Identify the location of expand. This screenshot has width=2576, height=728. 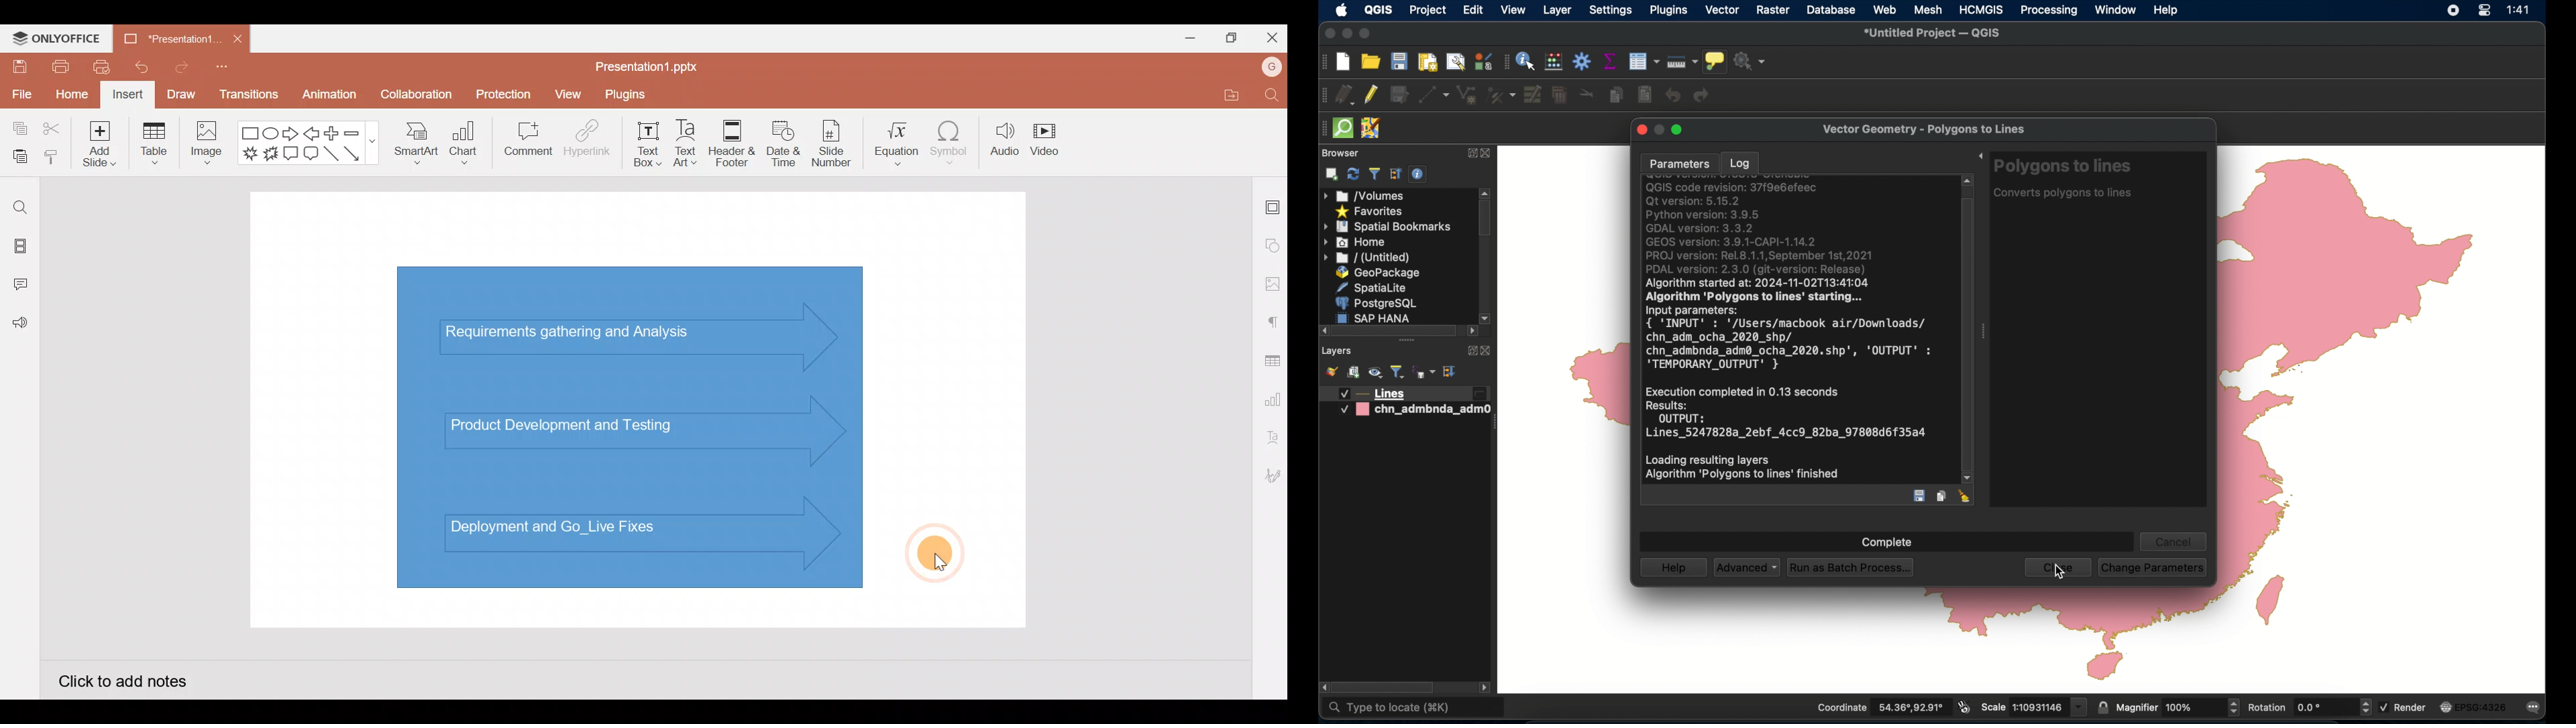
(1980, 158).